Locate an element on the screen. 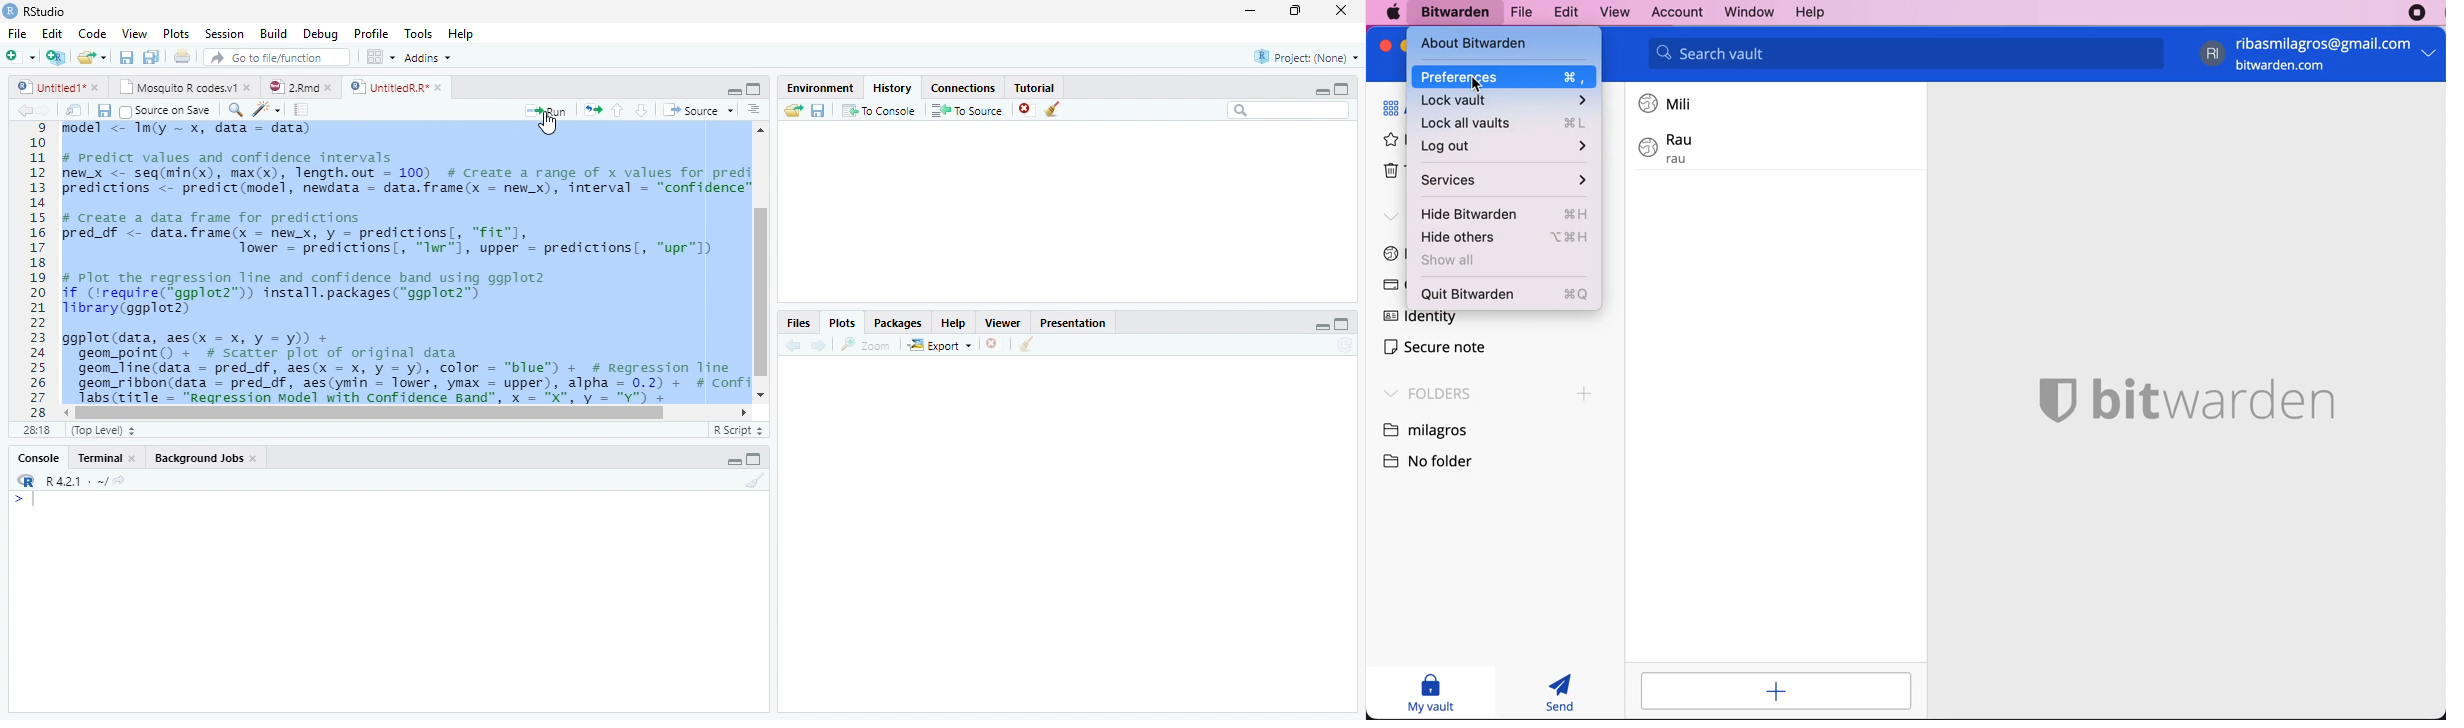  Search is located at coordinates (1291, 110).